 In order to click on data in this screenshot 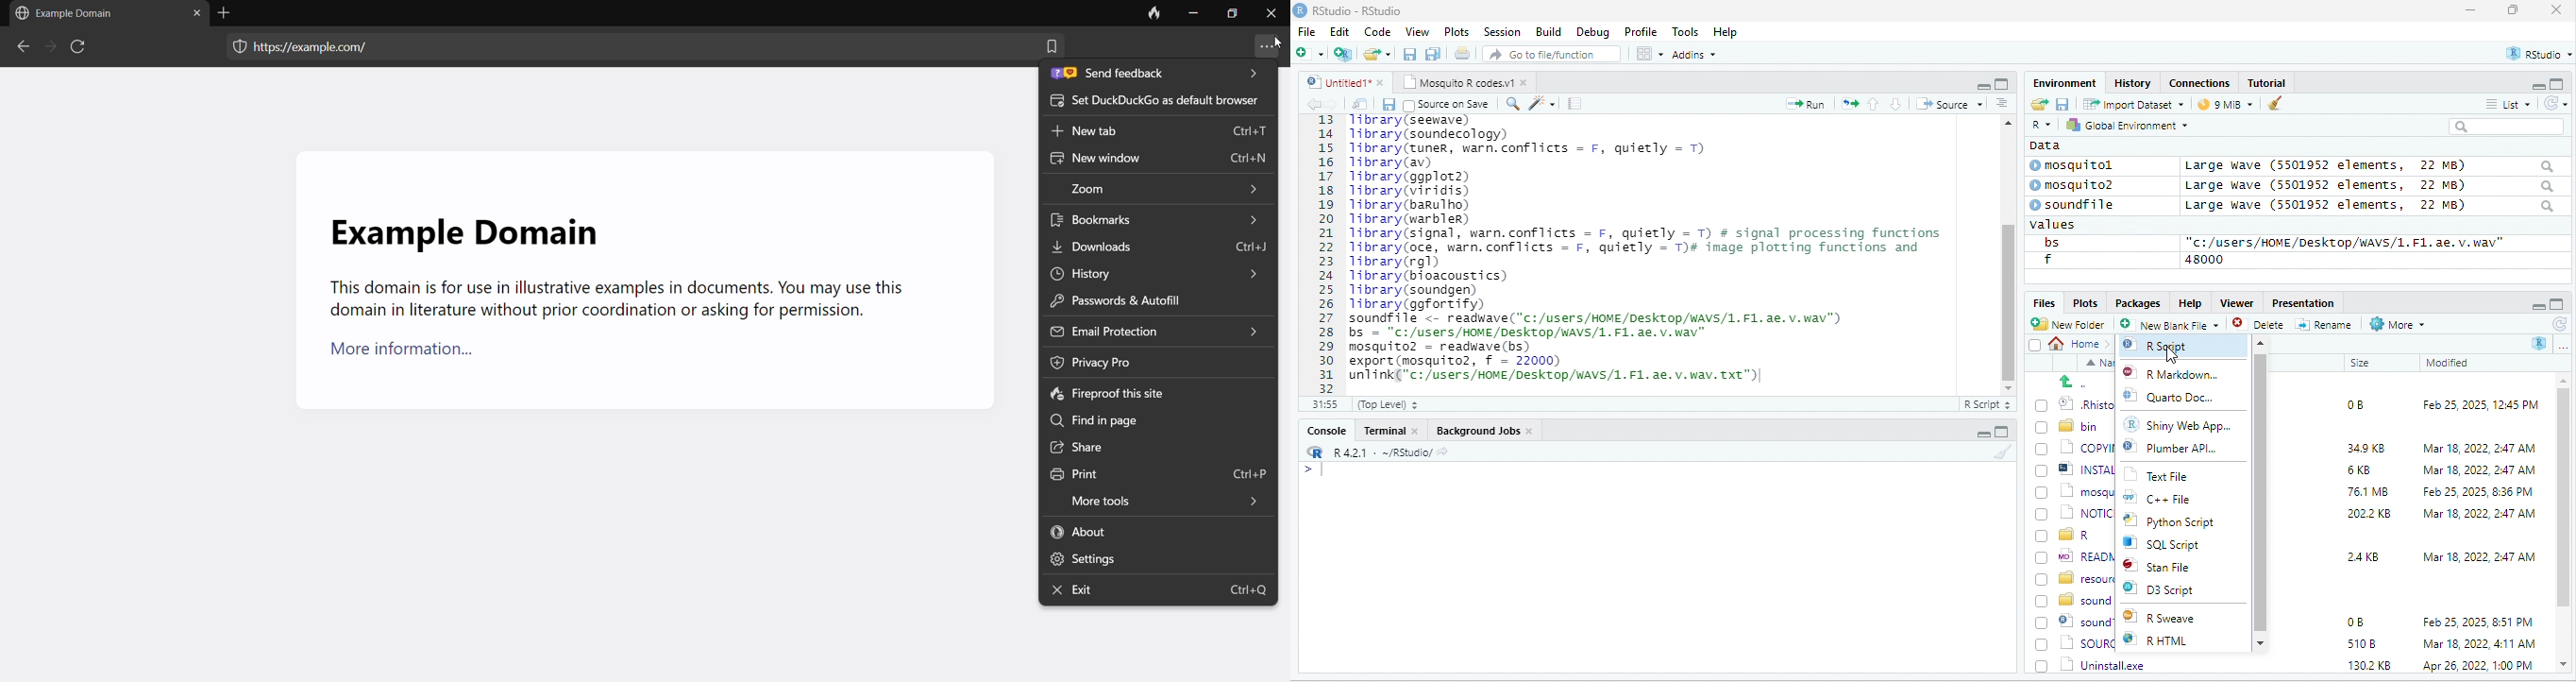, I will do `click(2043, 145)`.